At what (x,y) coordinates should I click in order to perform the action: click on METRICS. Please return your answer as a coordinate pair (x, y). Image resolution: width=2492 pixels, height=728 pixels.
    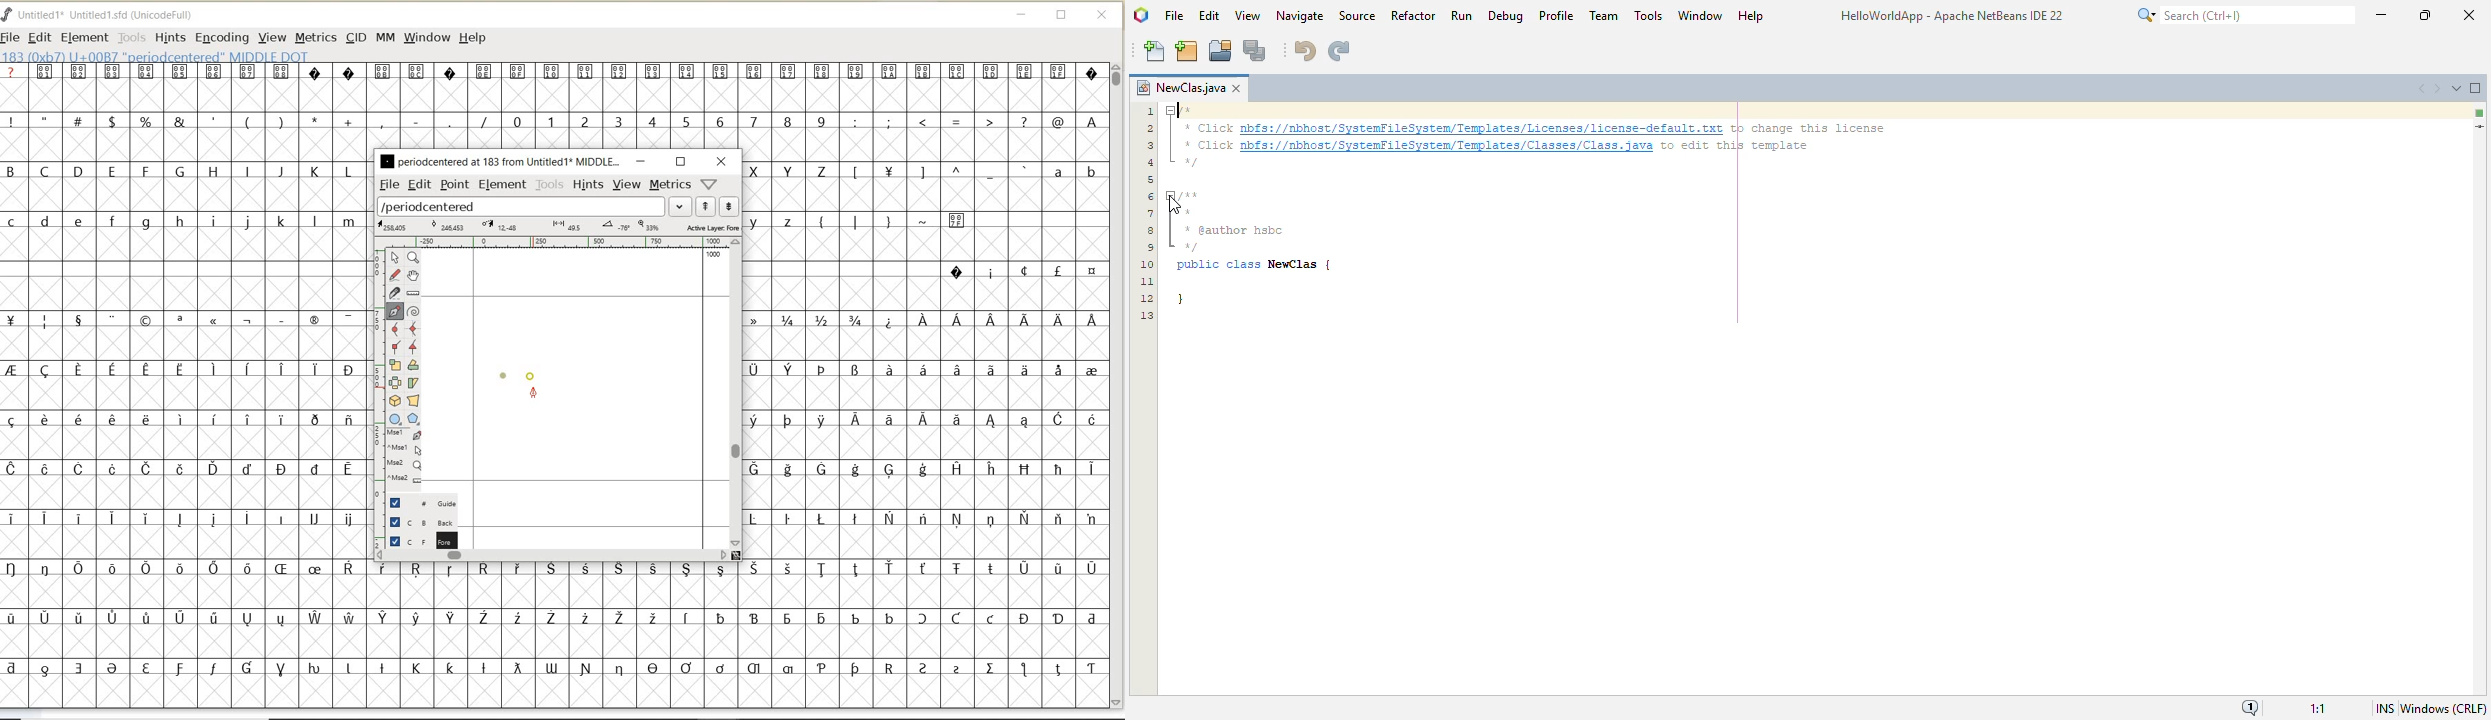
    Looking at the image, I should click on (315, 39).